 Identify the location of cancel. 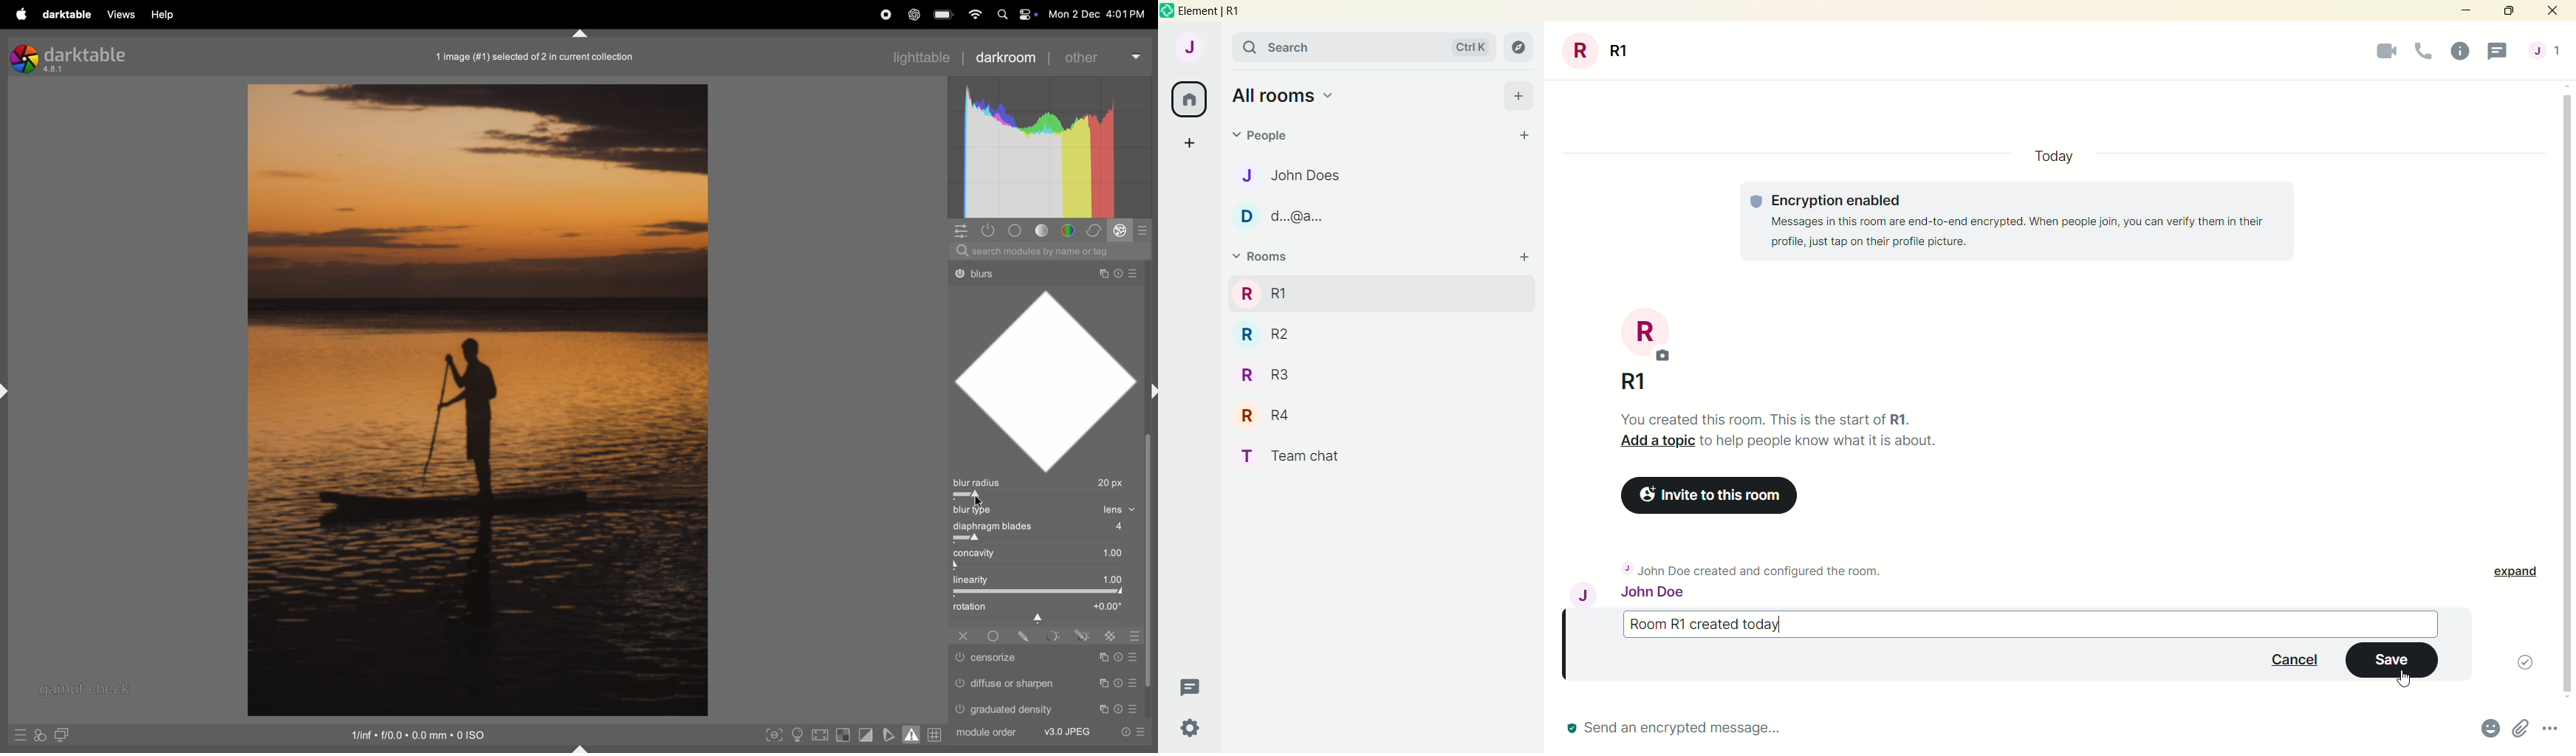
(2291, 657).